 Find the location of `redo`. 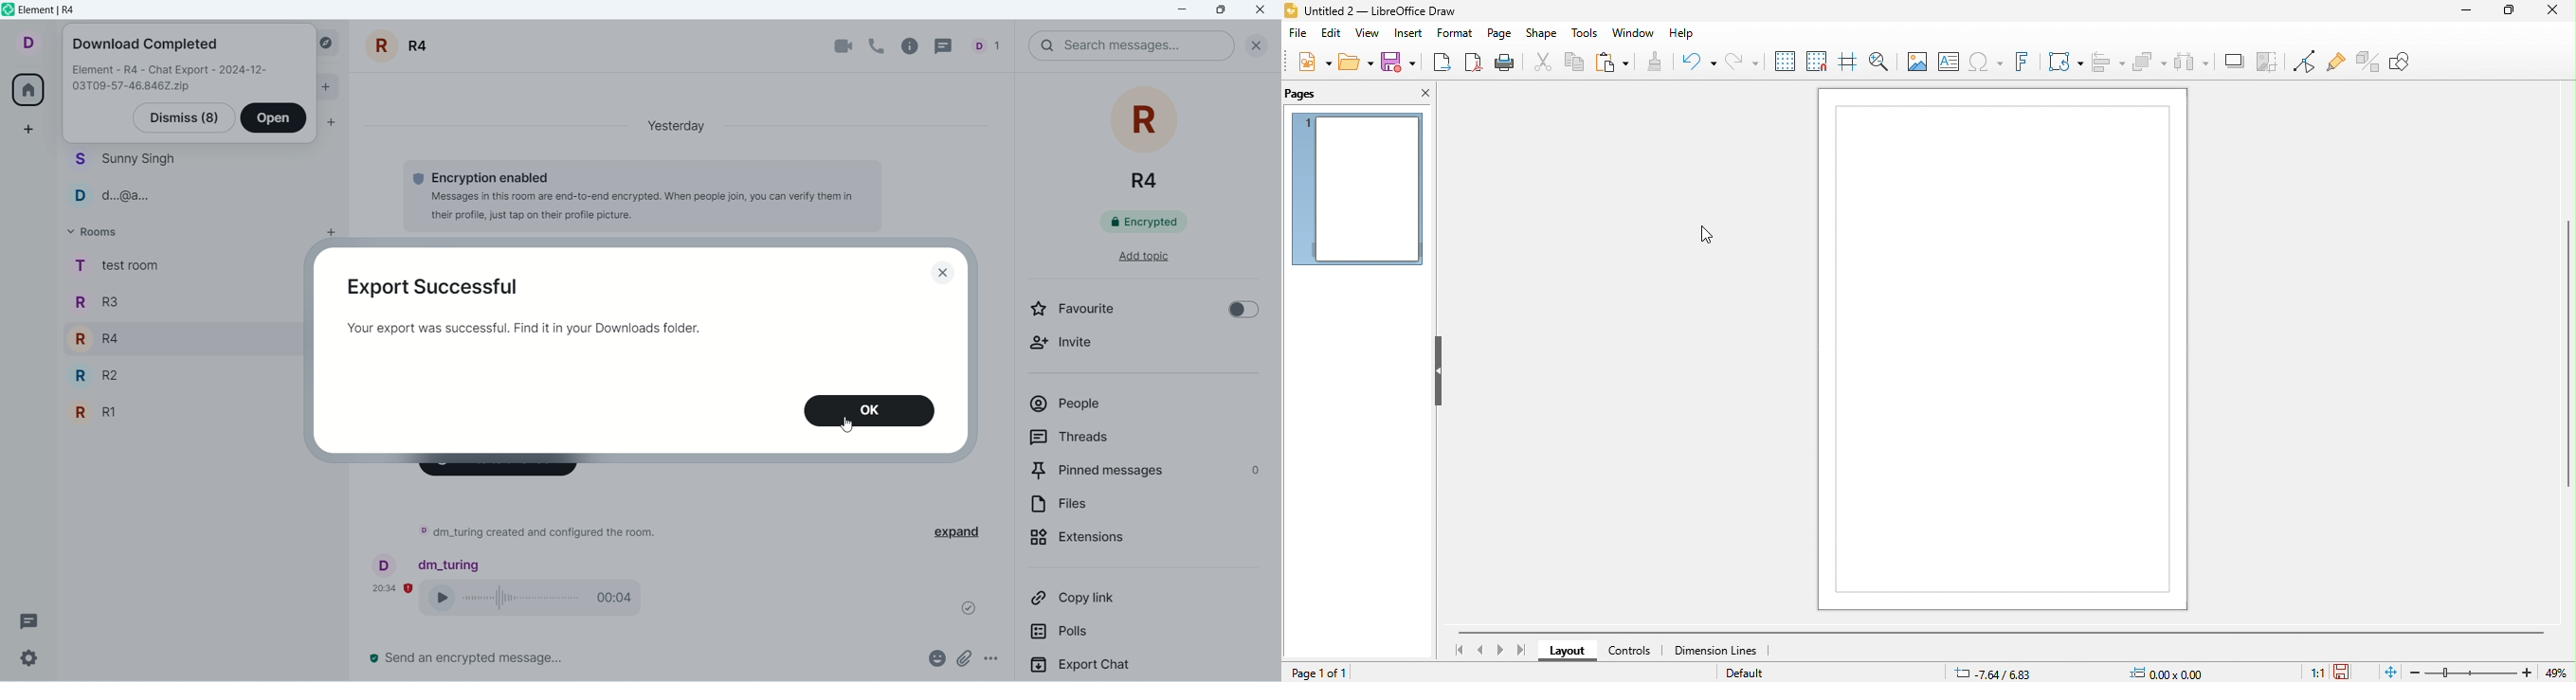

redo is located at coordinates (1740, 62).